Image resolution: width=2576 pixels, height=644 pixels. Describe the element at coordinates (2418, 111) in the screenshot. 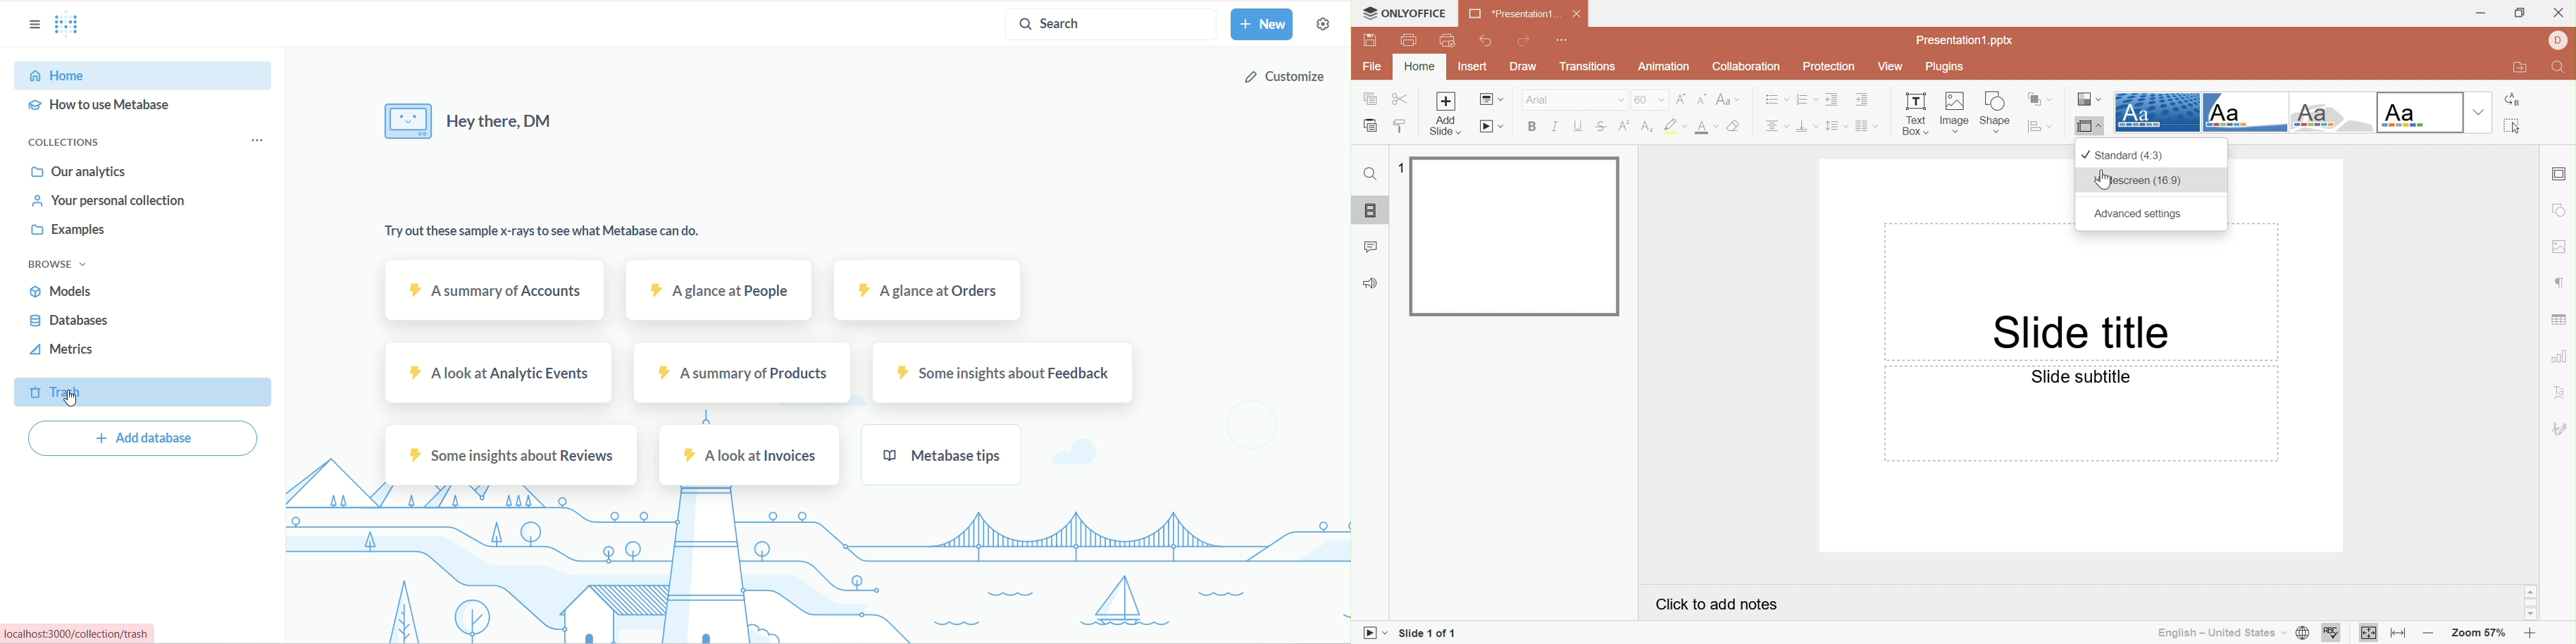

I see `Office theme` at that location.